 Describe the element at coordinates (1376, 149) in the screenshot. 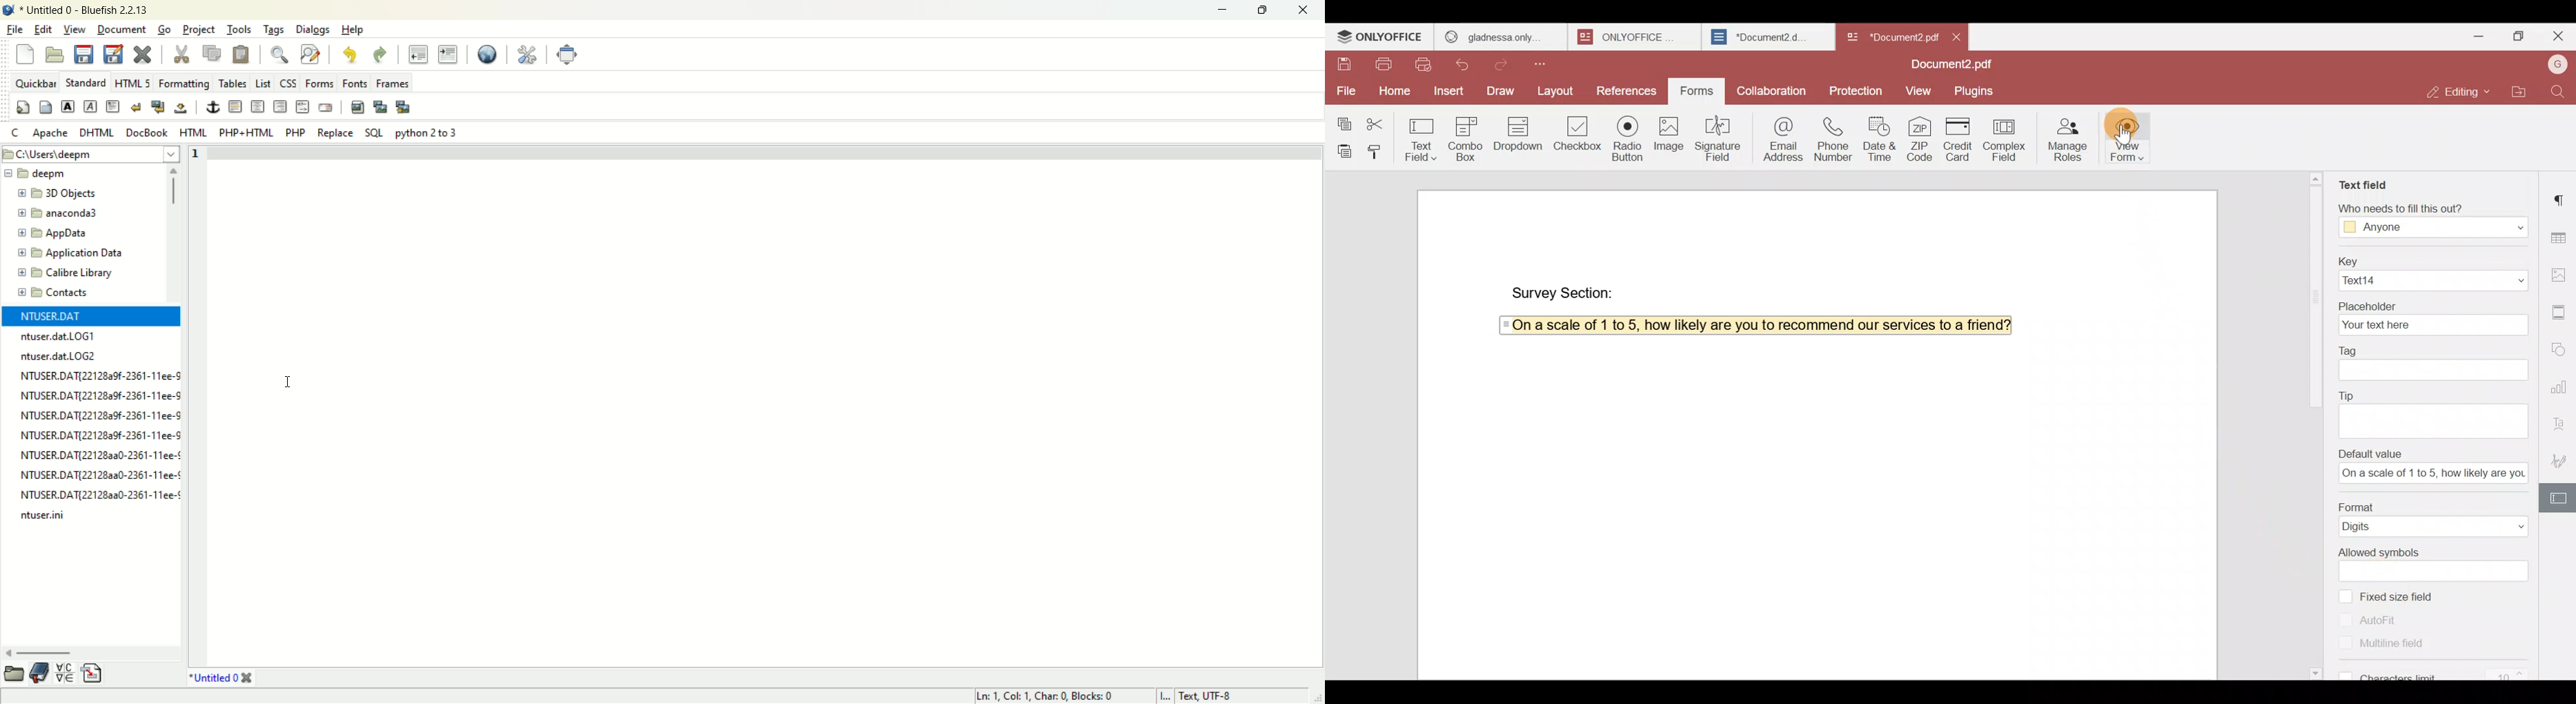

I see `Copy style` at that location.